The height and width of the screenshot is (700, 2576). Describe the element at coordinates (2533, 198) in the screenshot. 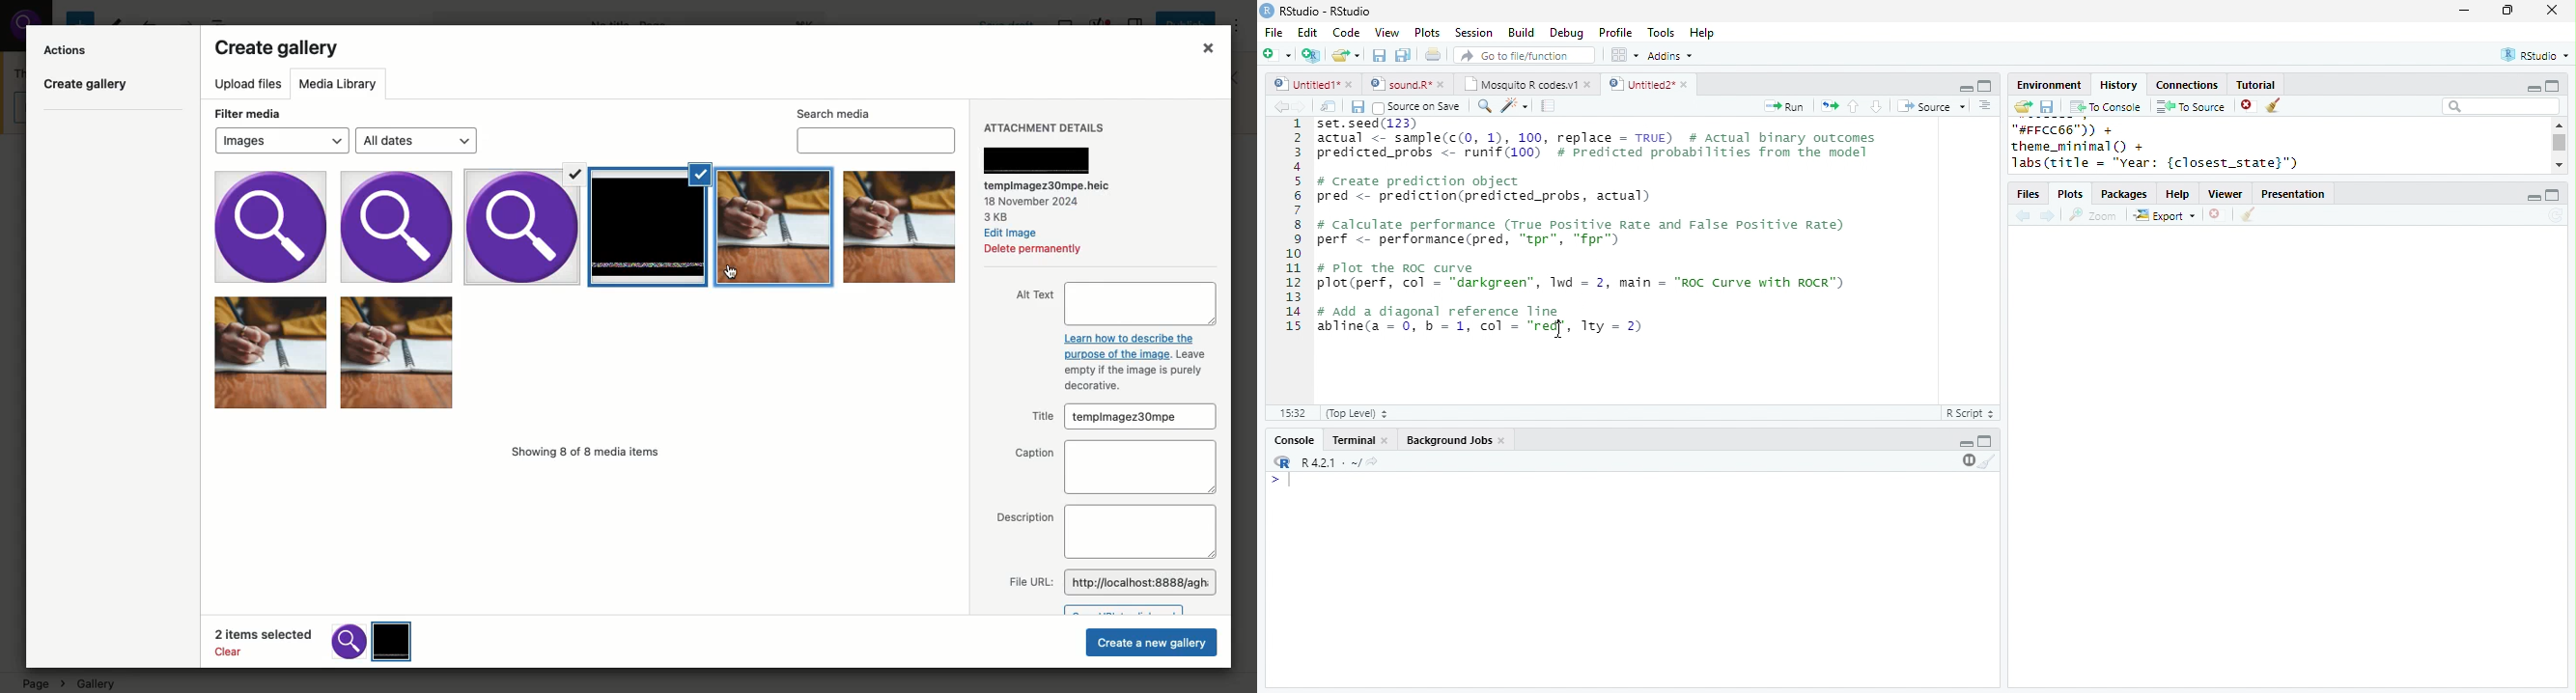

I see `minimize` at that location.